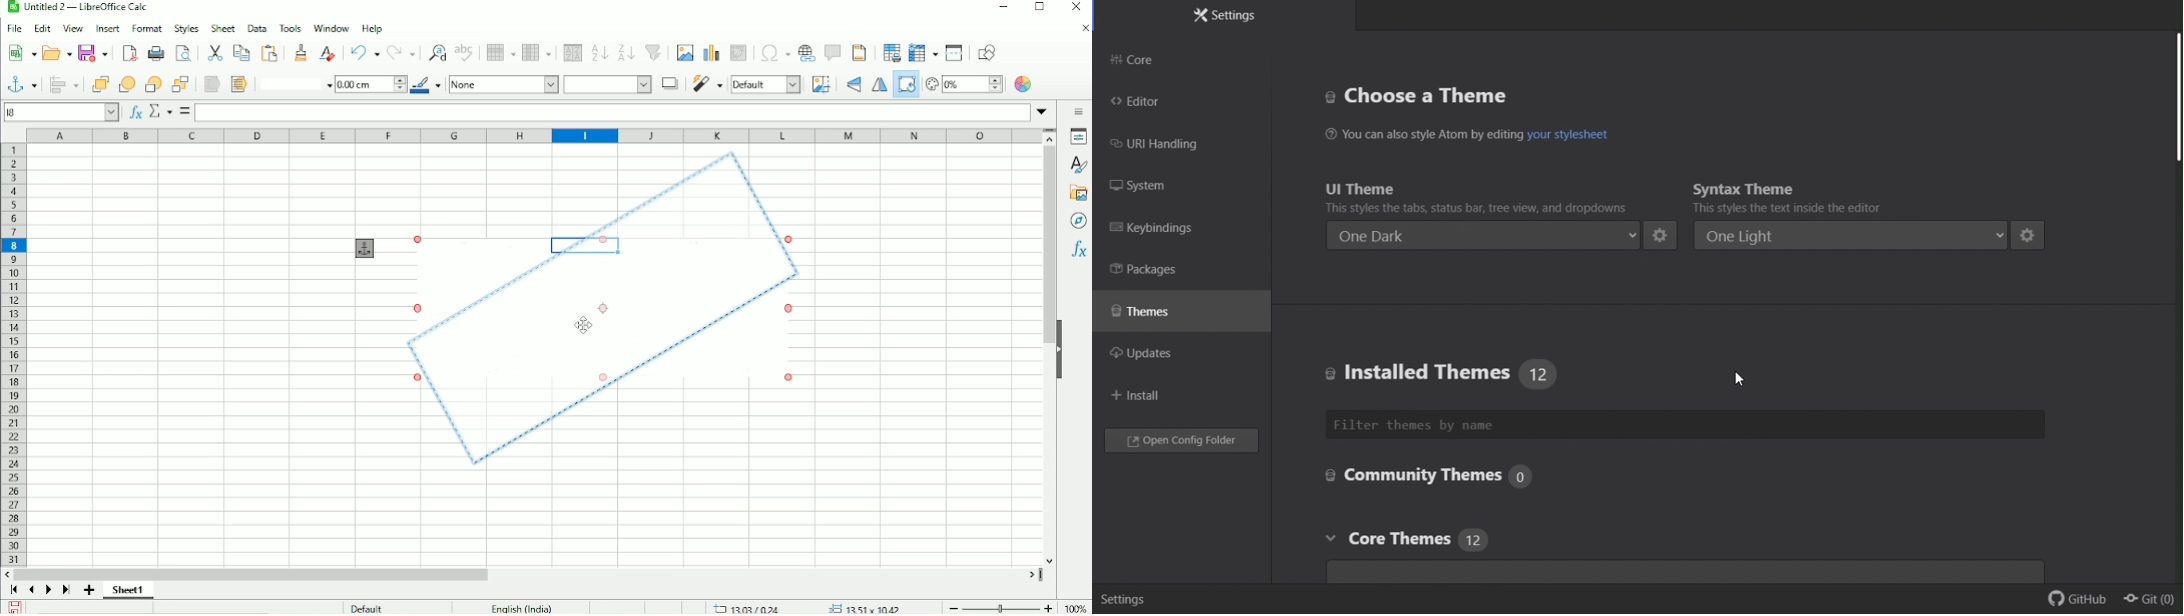  What do you see at coordinates (1042, 110) in the screenshot?
I see `Expand formula bar` at bounding box center [1042, 110].